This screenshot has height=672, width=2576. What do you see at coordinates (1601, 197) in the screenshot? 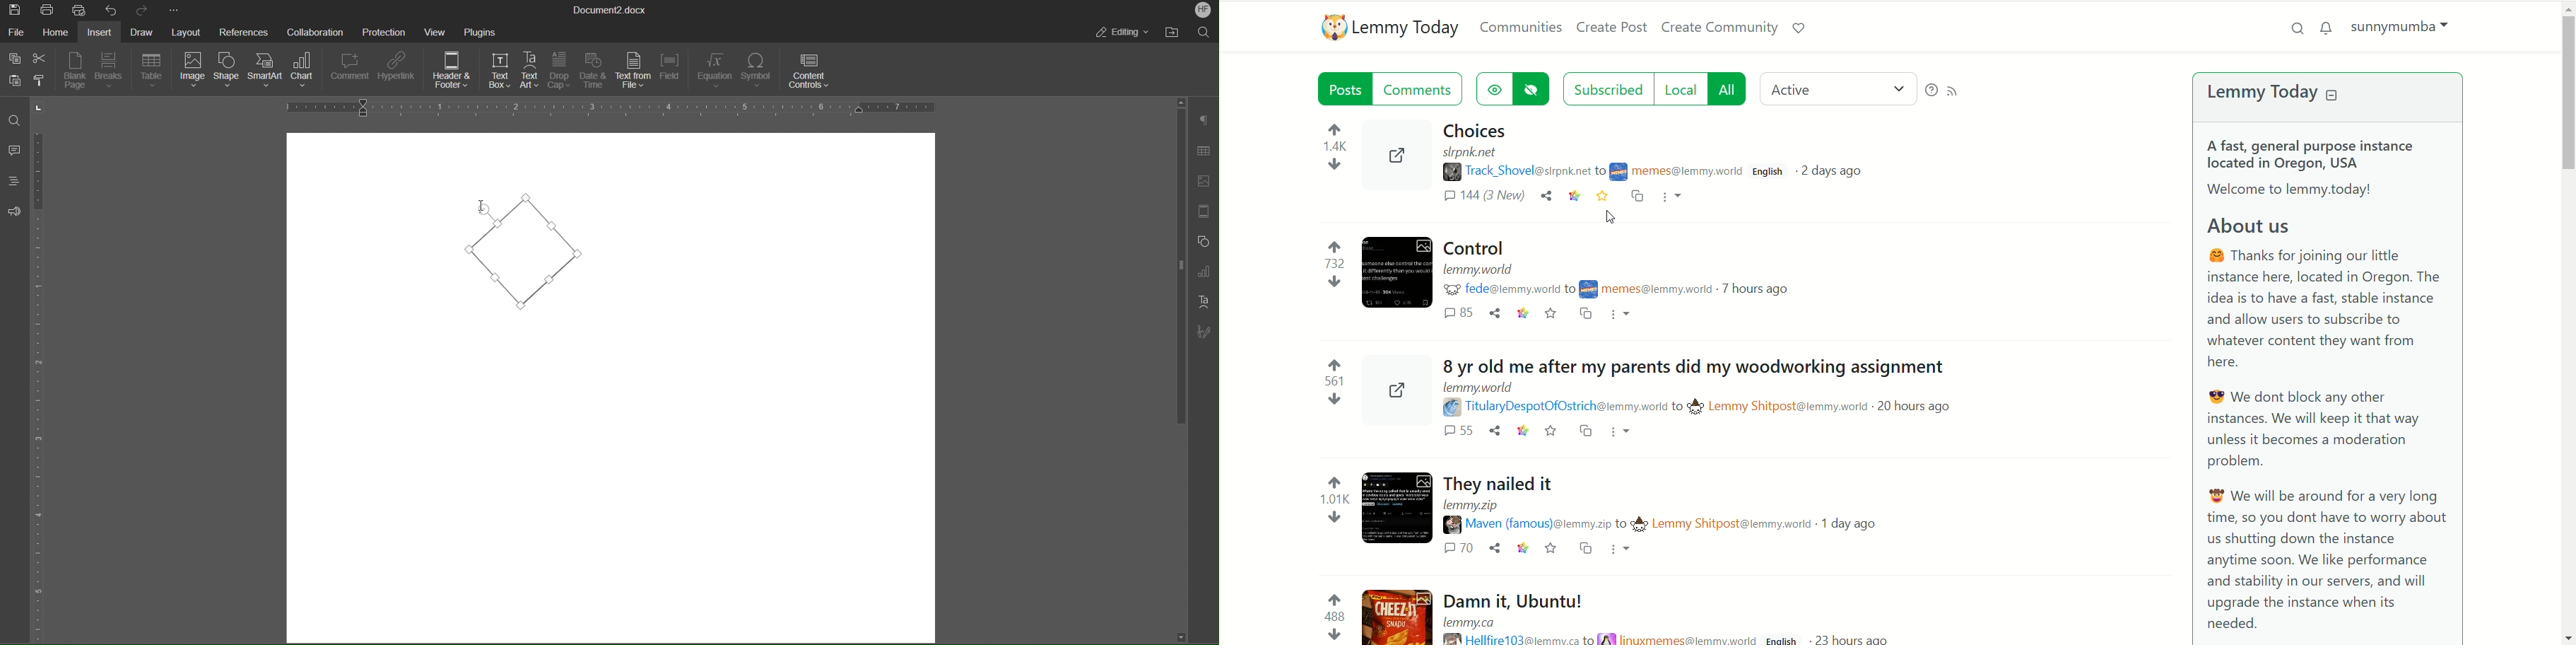
I see `save (book marked)` at bounding box center [1601, 197].